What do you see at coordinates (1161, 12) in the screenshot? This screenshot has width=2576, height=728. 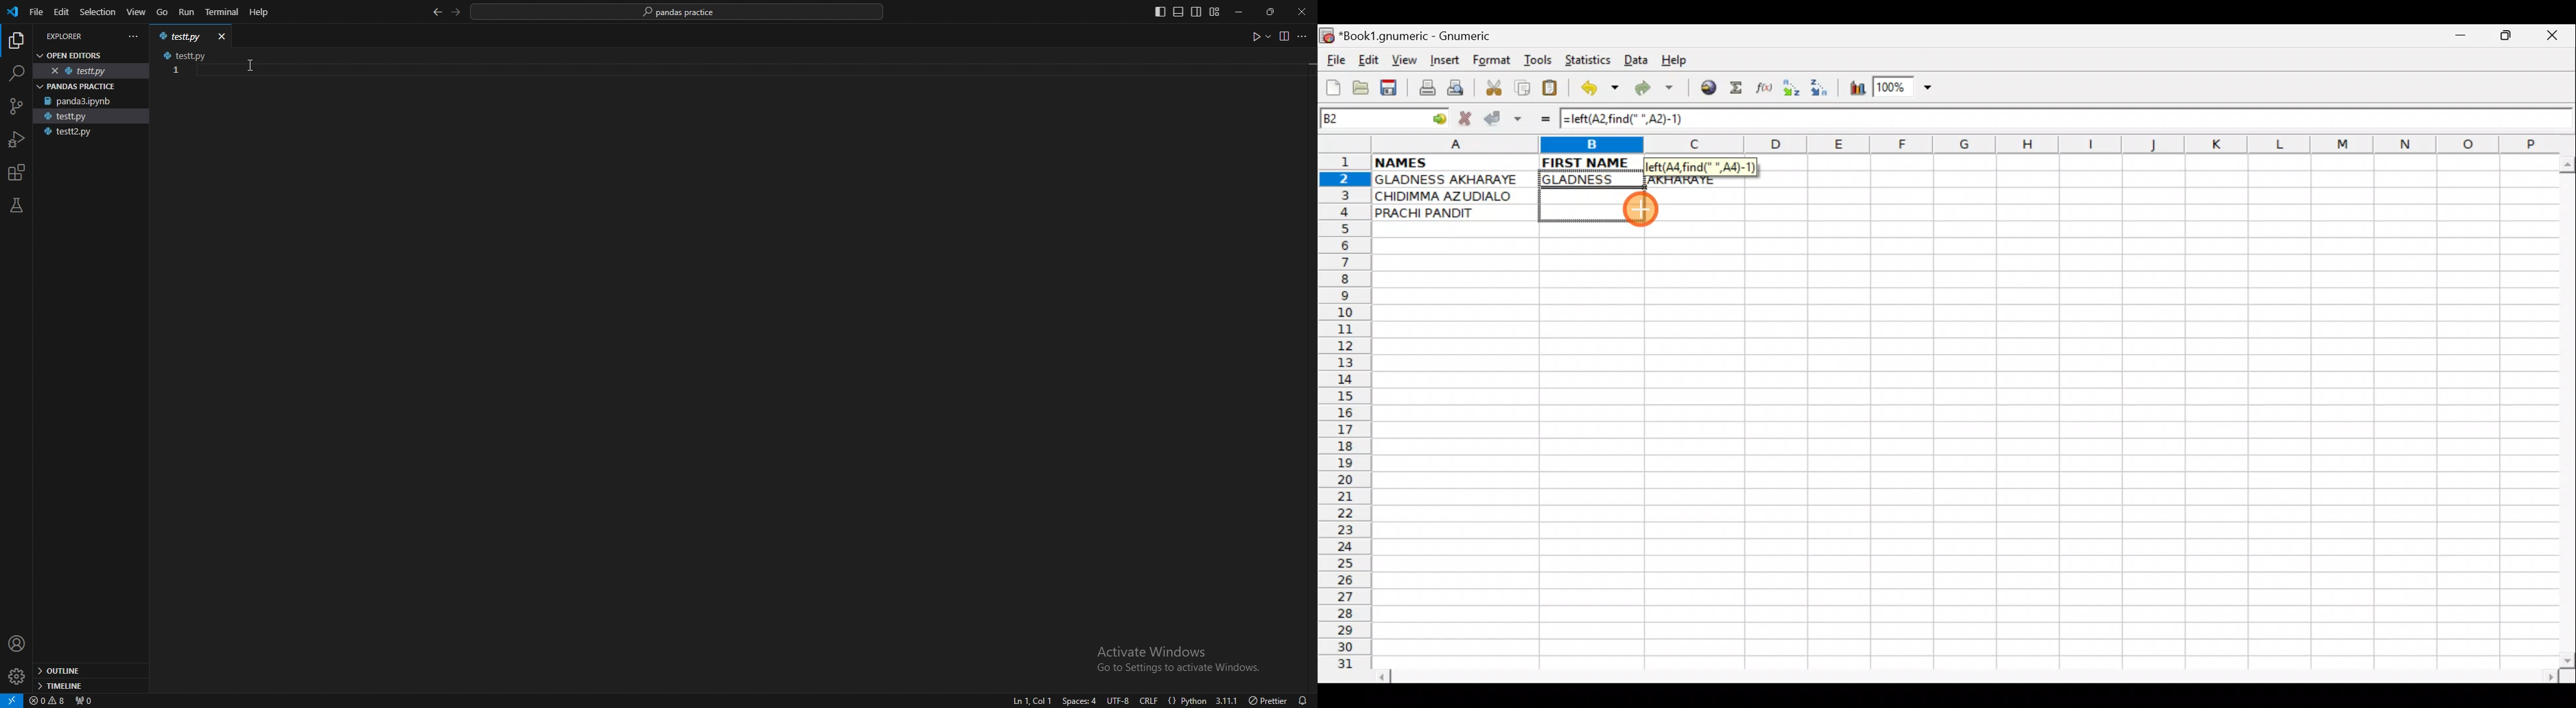 I see `toggle primary side bar` at bounding box center [1161, 12].